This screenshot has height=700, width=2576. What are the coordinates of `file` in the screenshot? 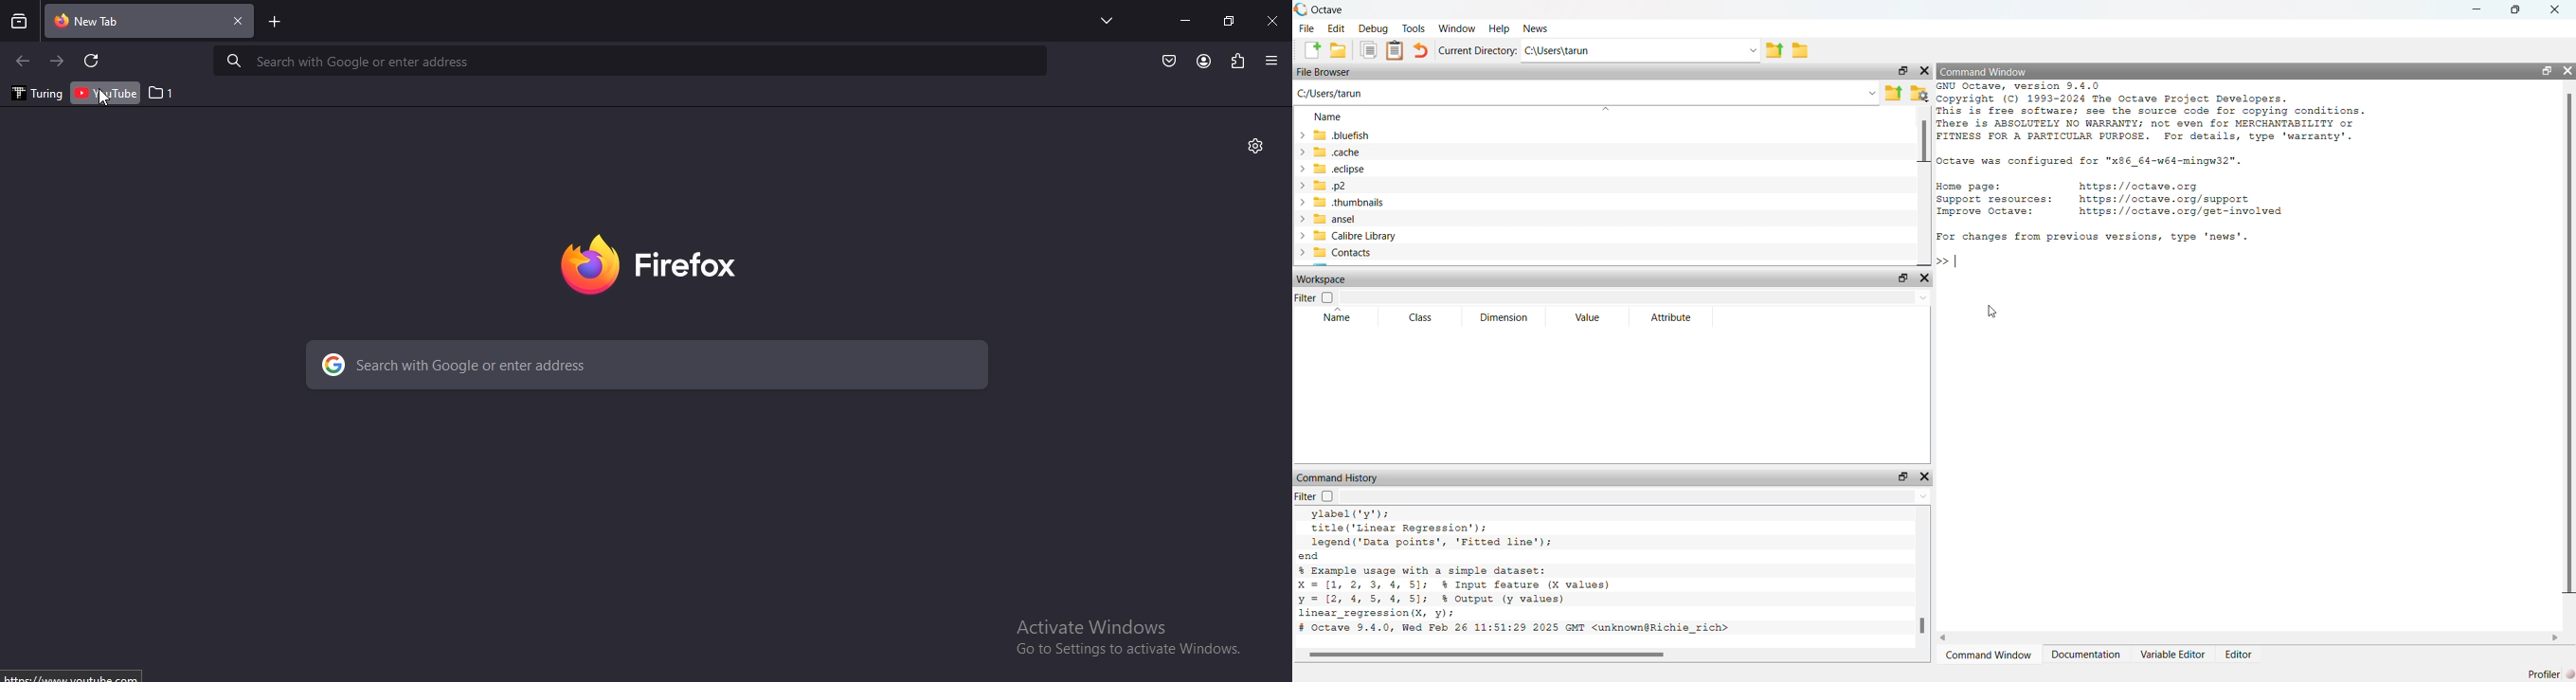 It's located at (1306, 27).